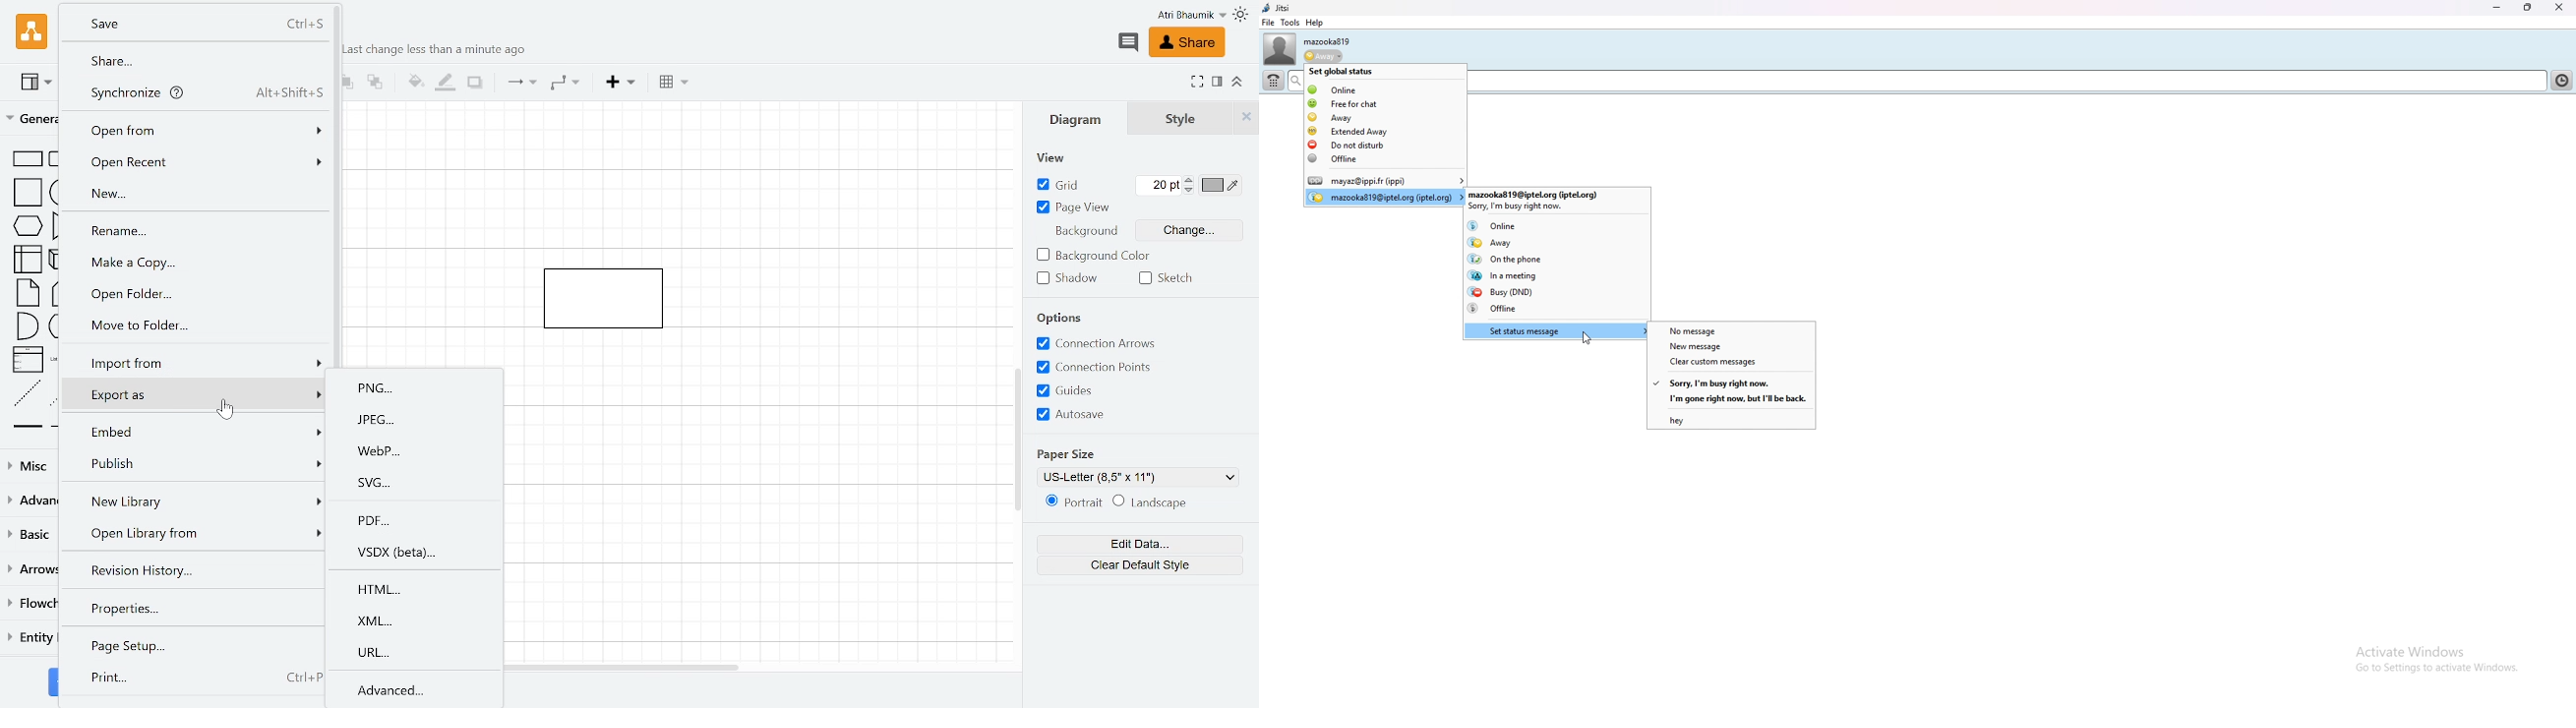  What do you see at coordinates (1190, 43) in the screenshot?
I see `Share` at bounding box center [1190, 43].